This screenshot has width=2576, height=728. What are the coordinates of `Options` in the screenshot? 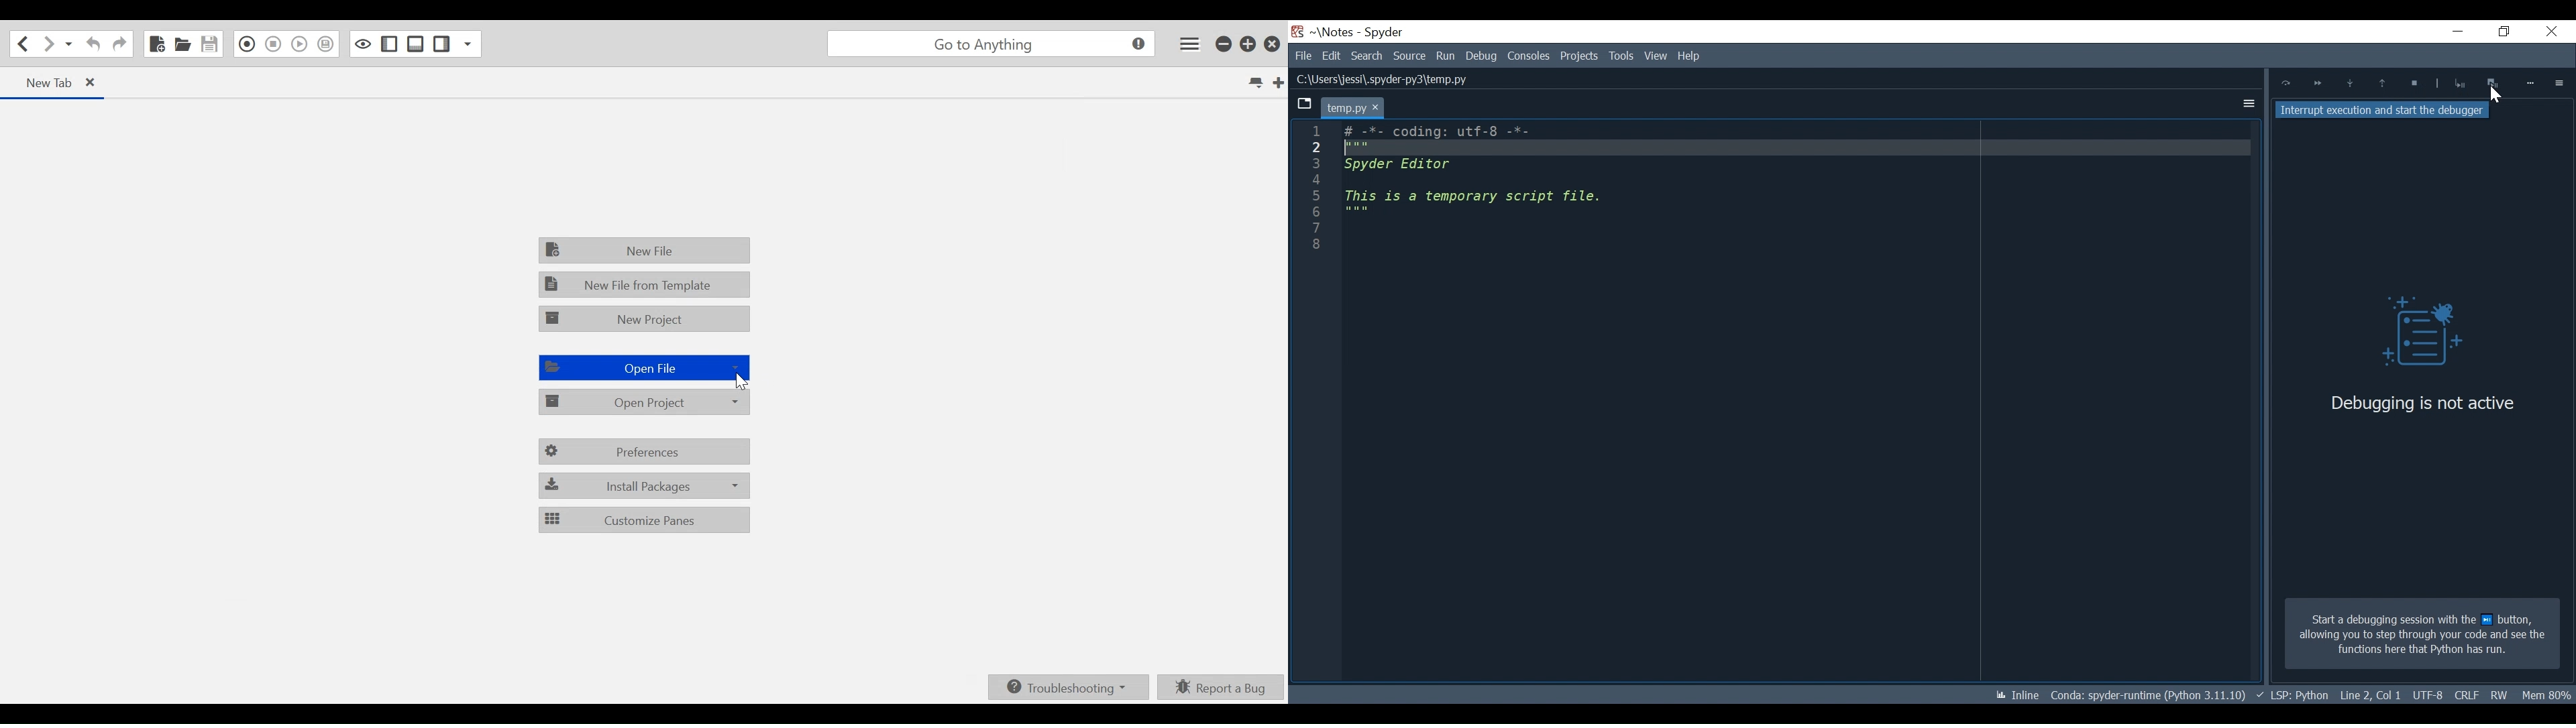 It's located at (2560, 82).